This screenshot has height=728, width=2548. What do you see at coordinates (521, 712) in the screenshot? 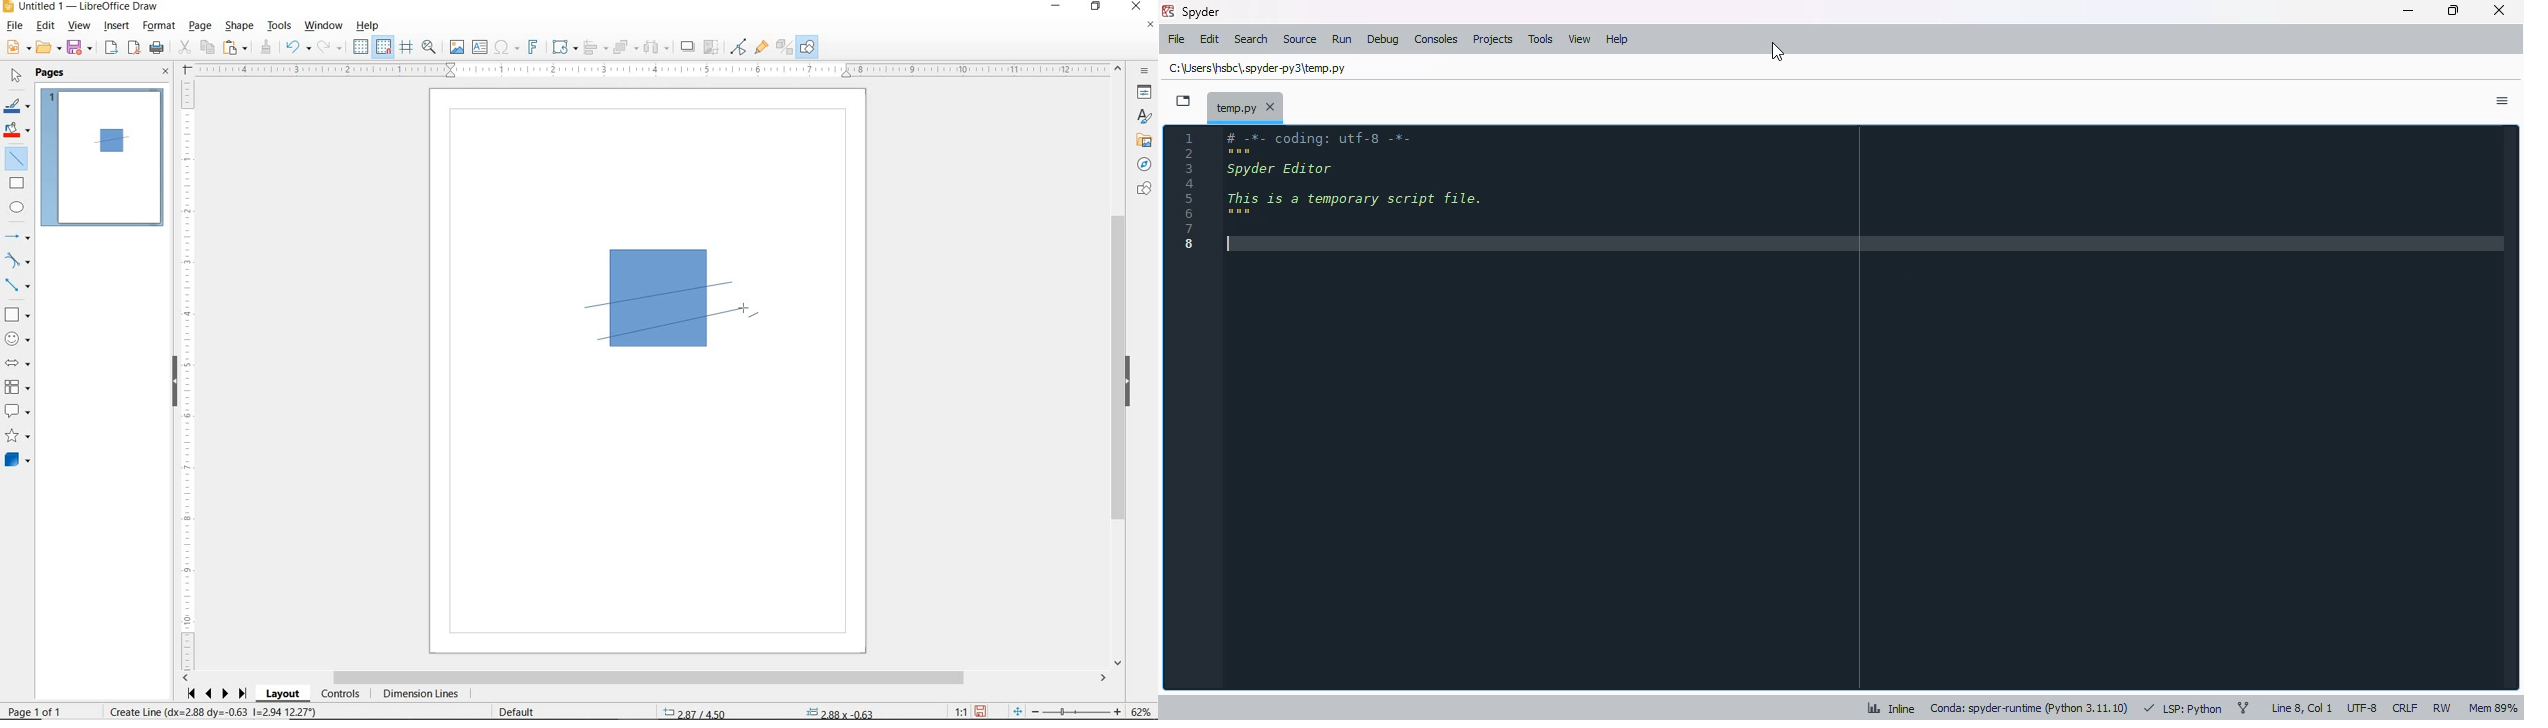
I see `DEFAULT` at bounding box center [521, 712].